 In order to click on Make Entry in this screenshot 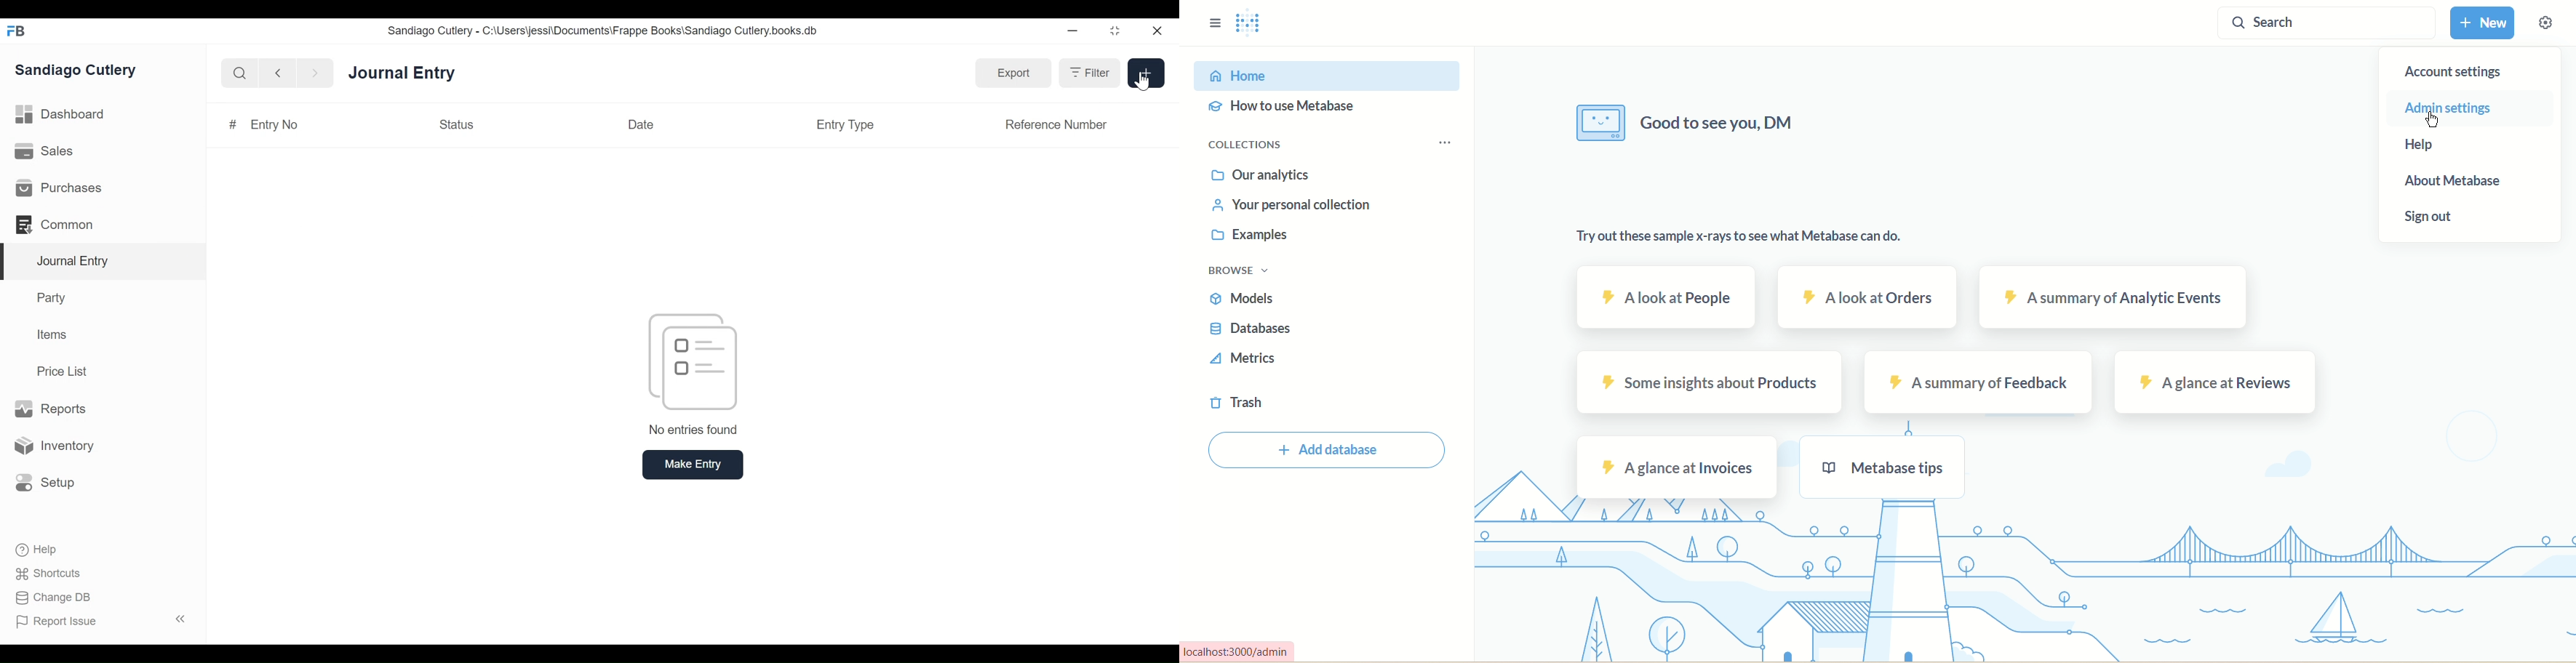, I will do `click(695, 465)`.